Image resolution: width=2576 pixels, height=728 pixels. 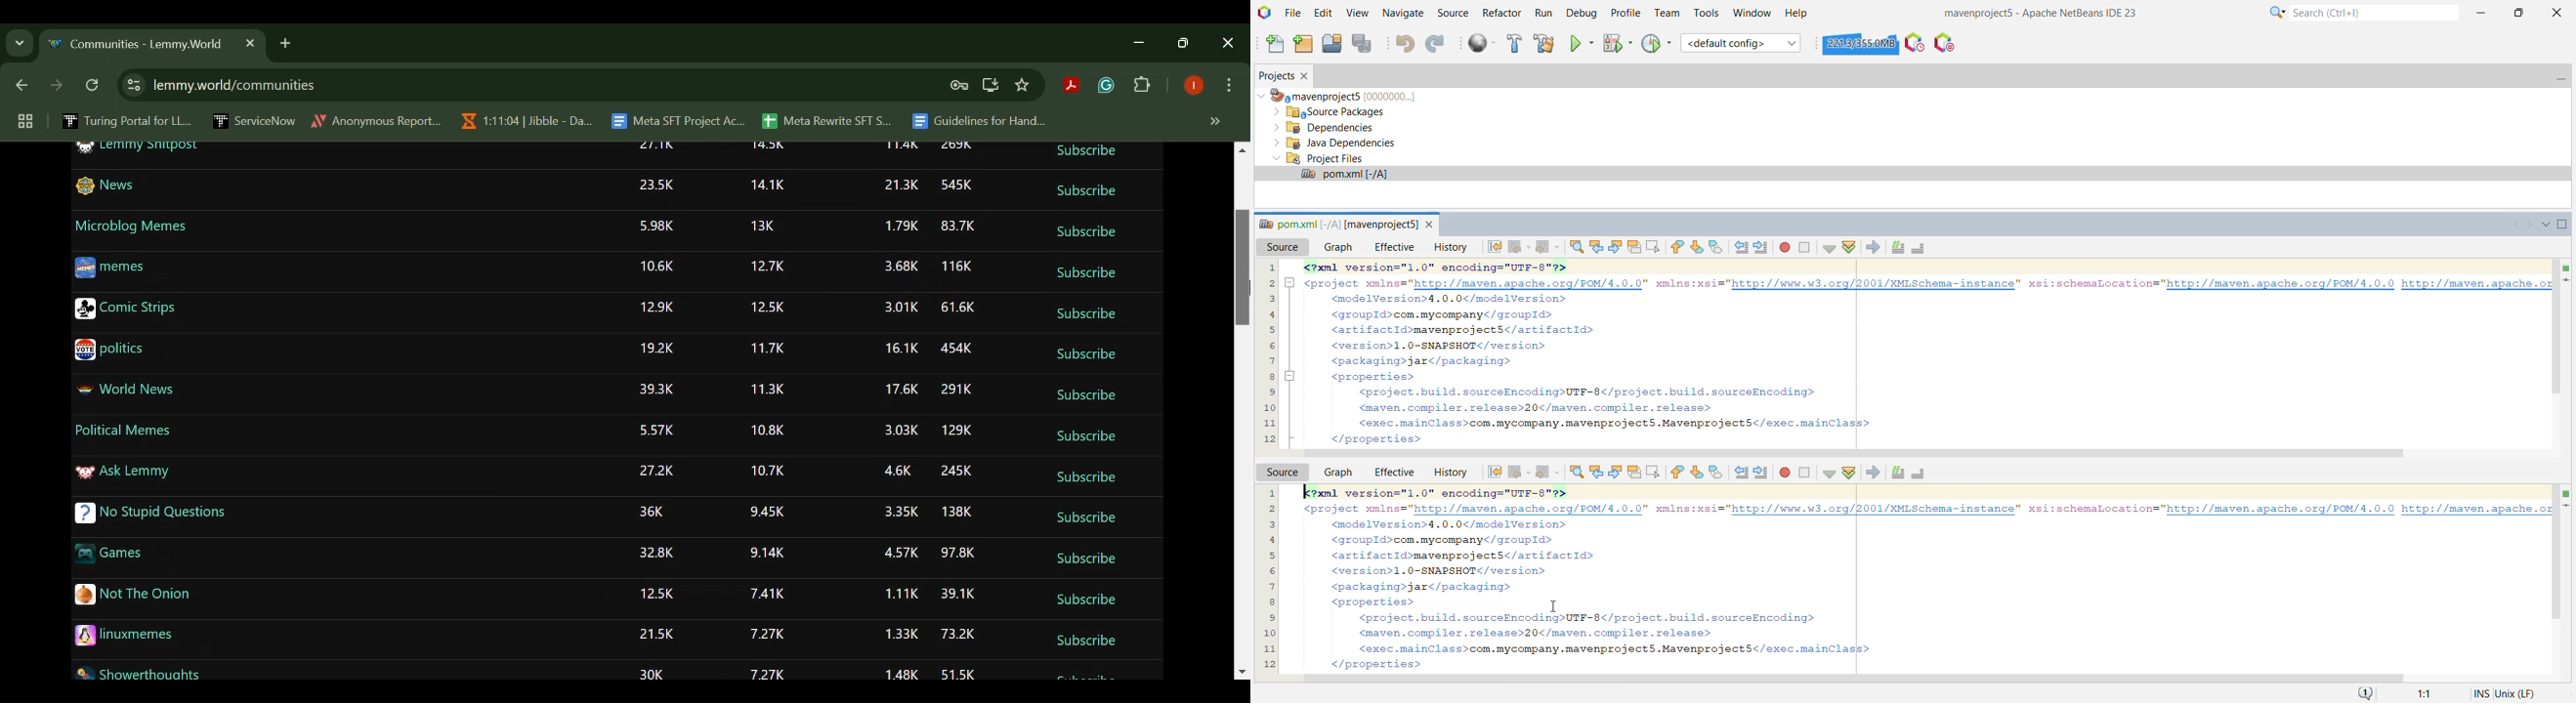 I want to click on 11.7K, so click(x=766, y=349).